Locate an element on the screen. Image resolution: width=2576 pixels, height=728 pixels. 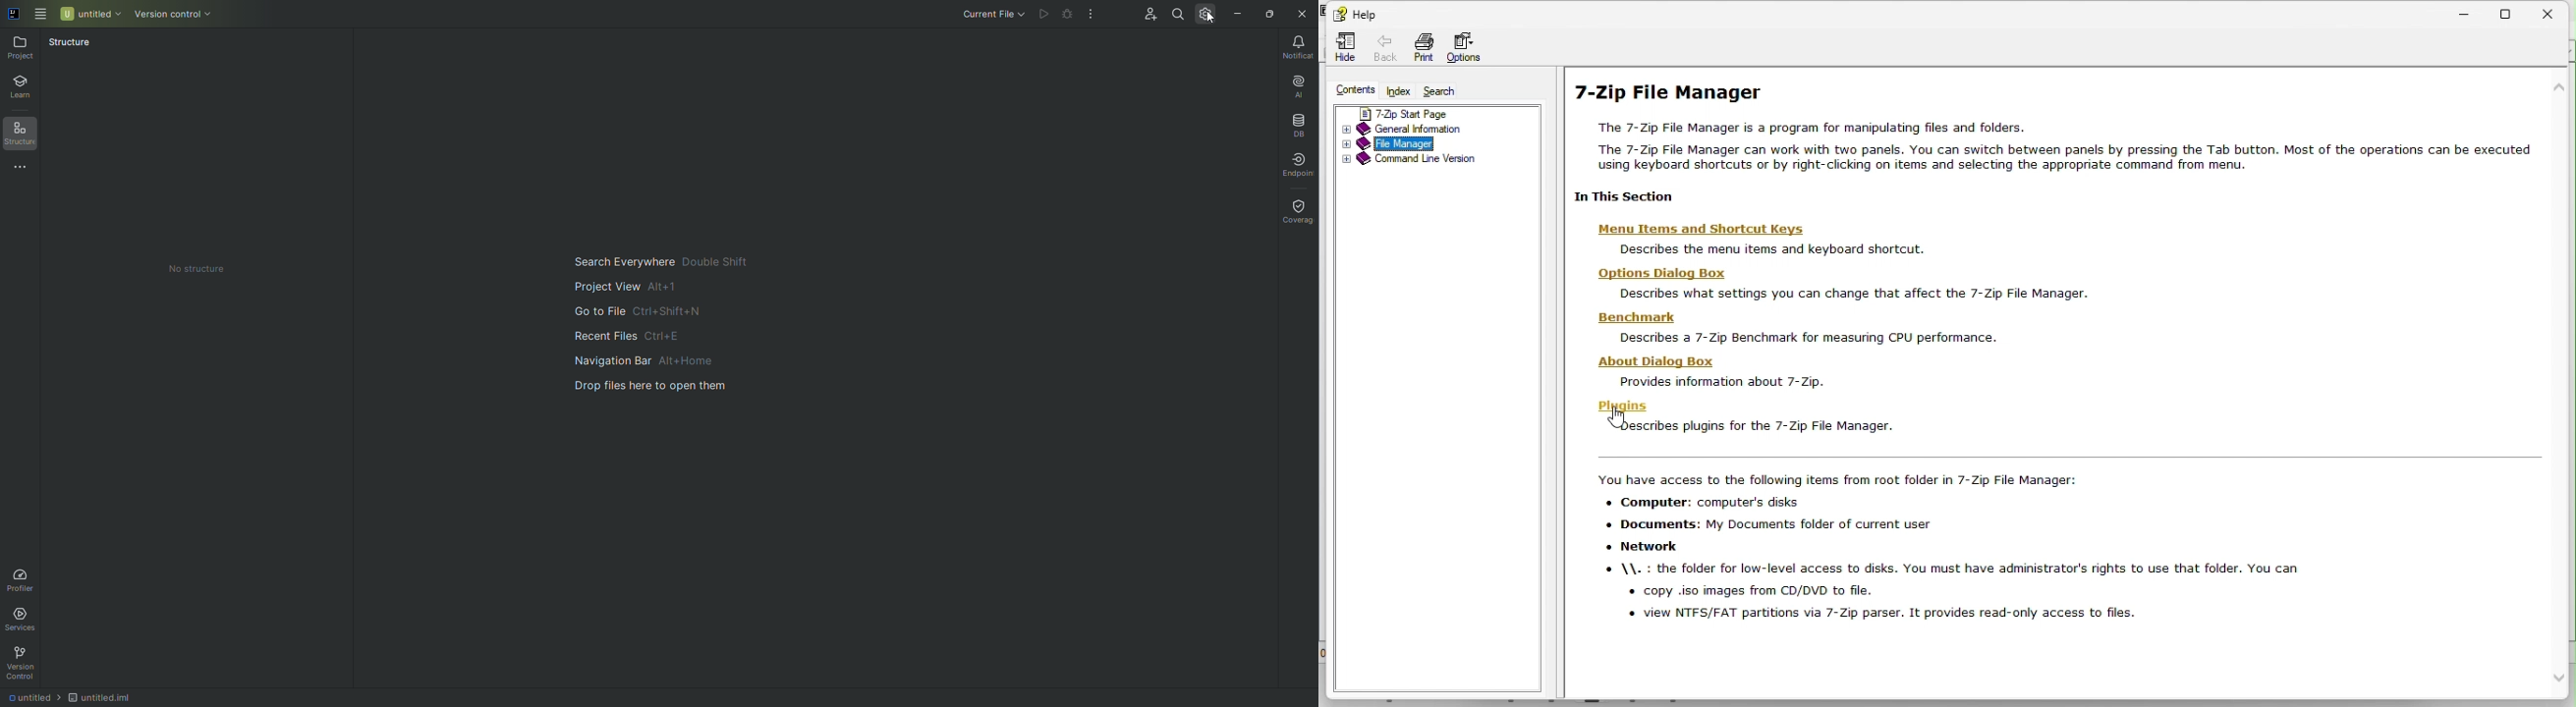
Hide is located at coordinates (1344, 47).